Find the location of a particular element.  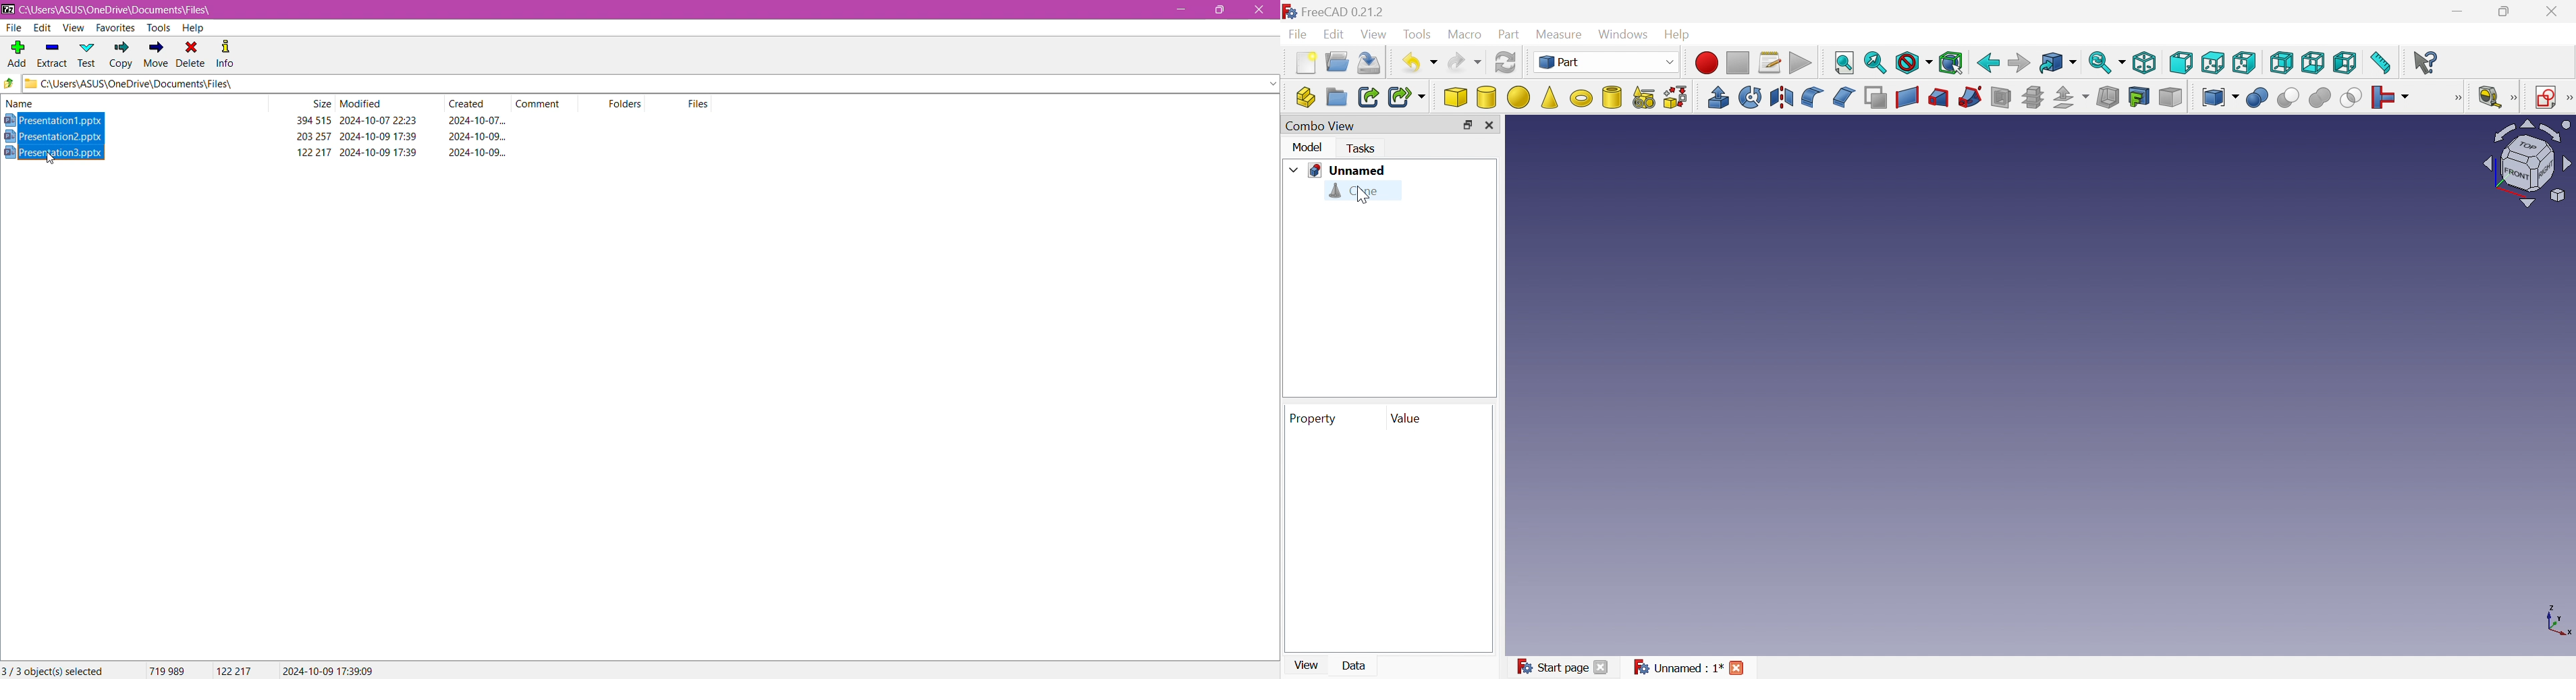

Save is located at coordinates (1370, 63).